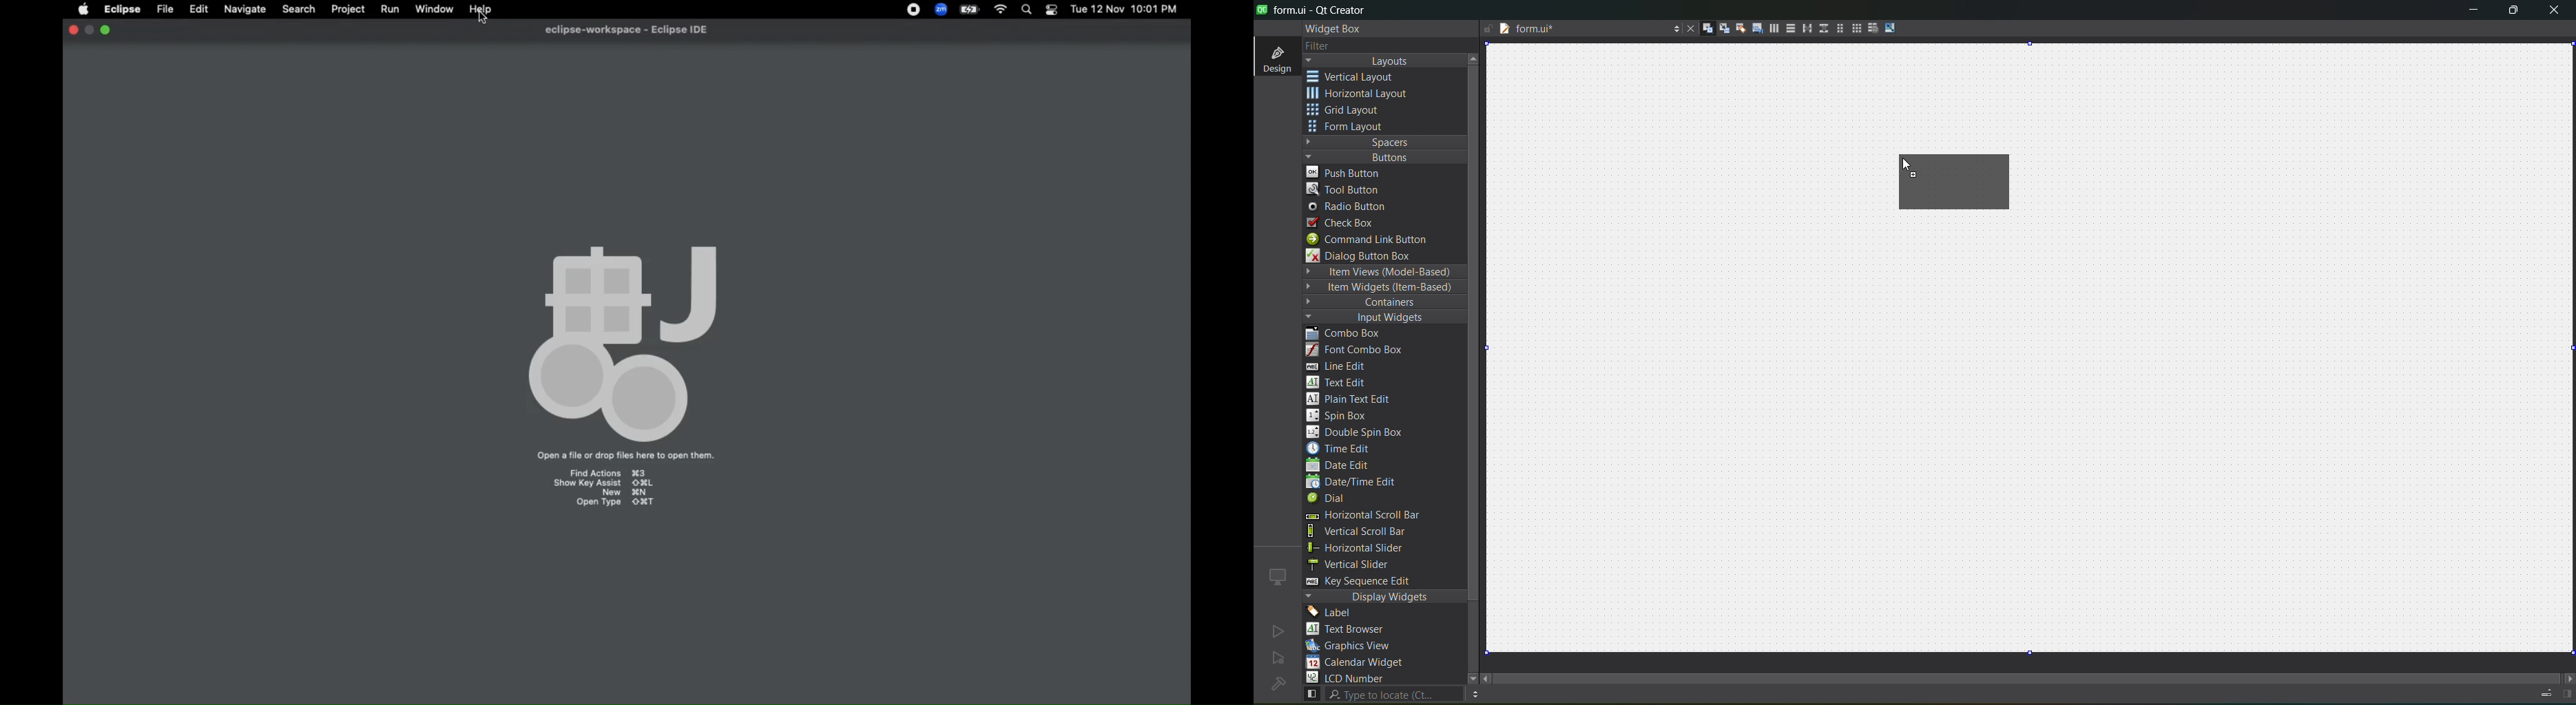  What do you see at coordinates (1466, 677) in the screenshot?
I see `move down` at bounding box center [1466, 677].